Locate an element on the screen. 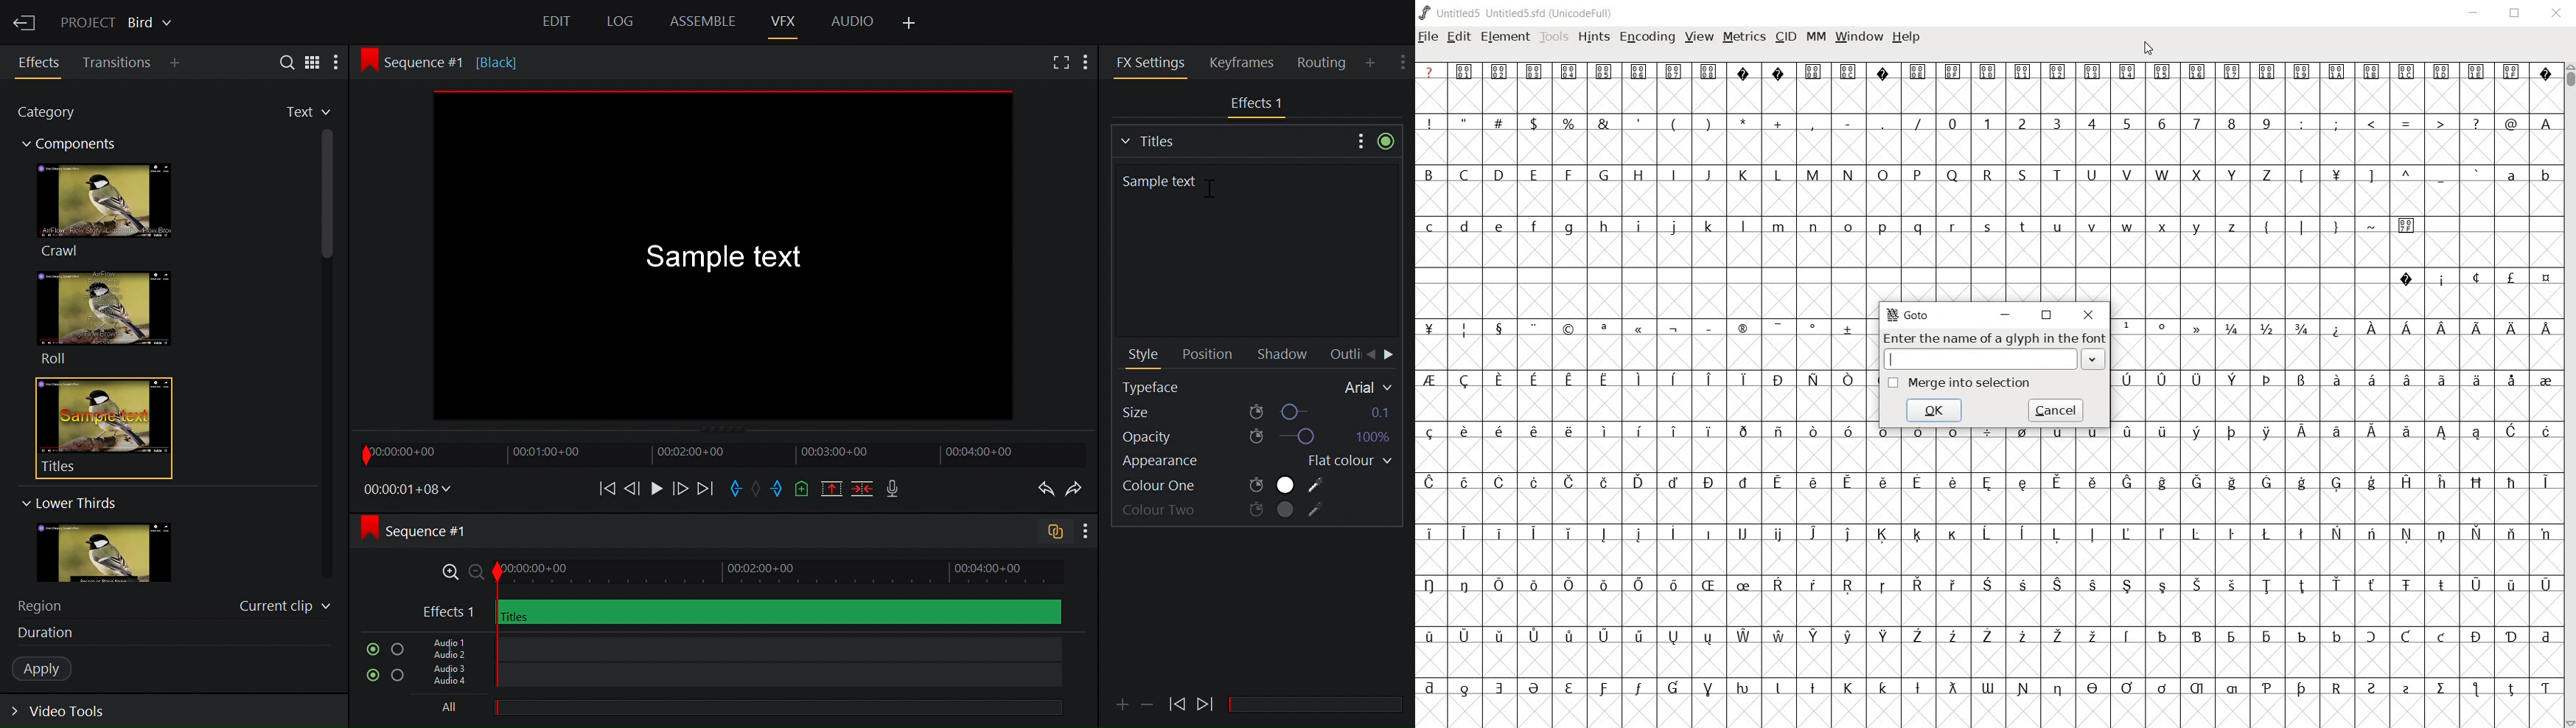 The height and width of the screenshot is (728, 2576). Symbol is located at coordinates (2441, 72).